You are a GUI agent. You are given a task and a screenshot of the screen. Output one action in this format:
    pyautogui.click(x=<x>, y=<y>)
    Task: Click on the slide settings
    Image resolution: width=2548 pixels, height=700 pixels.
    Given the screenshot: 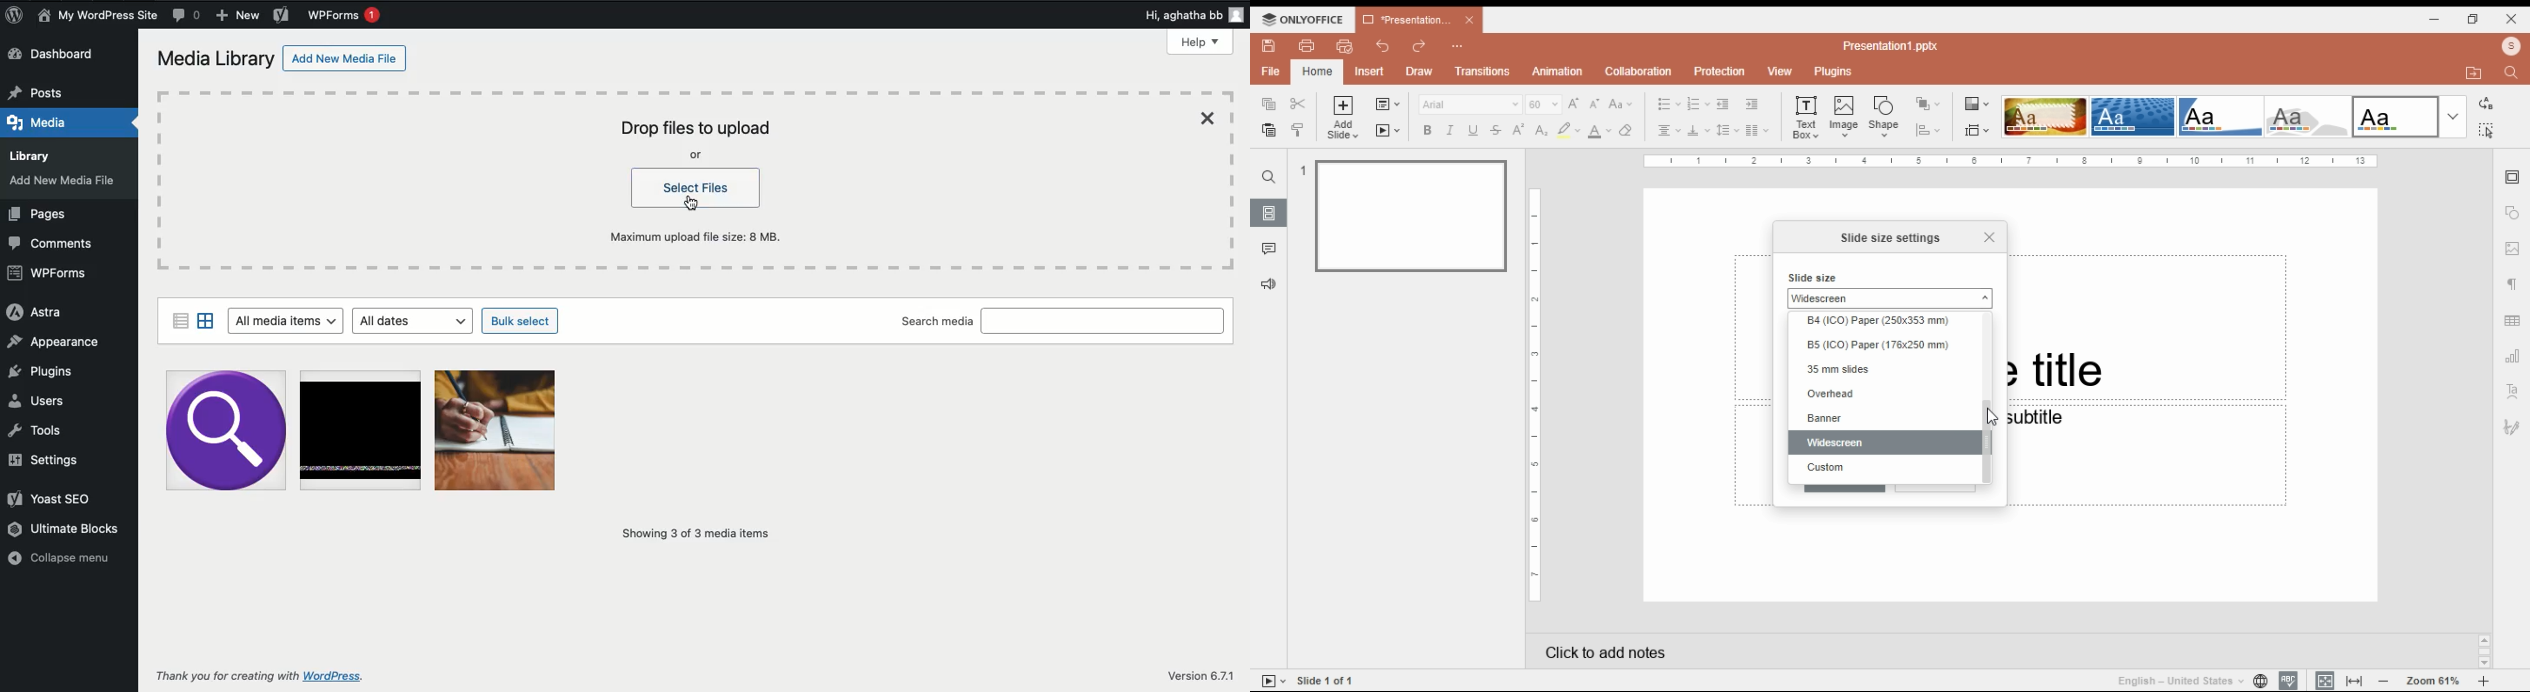 What is the action you would take?
    pyautogui.click(x=2514, y=178)
    